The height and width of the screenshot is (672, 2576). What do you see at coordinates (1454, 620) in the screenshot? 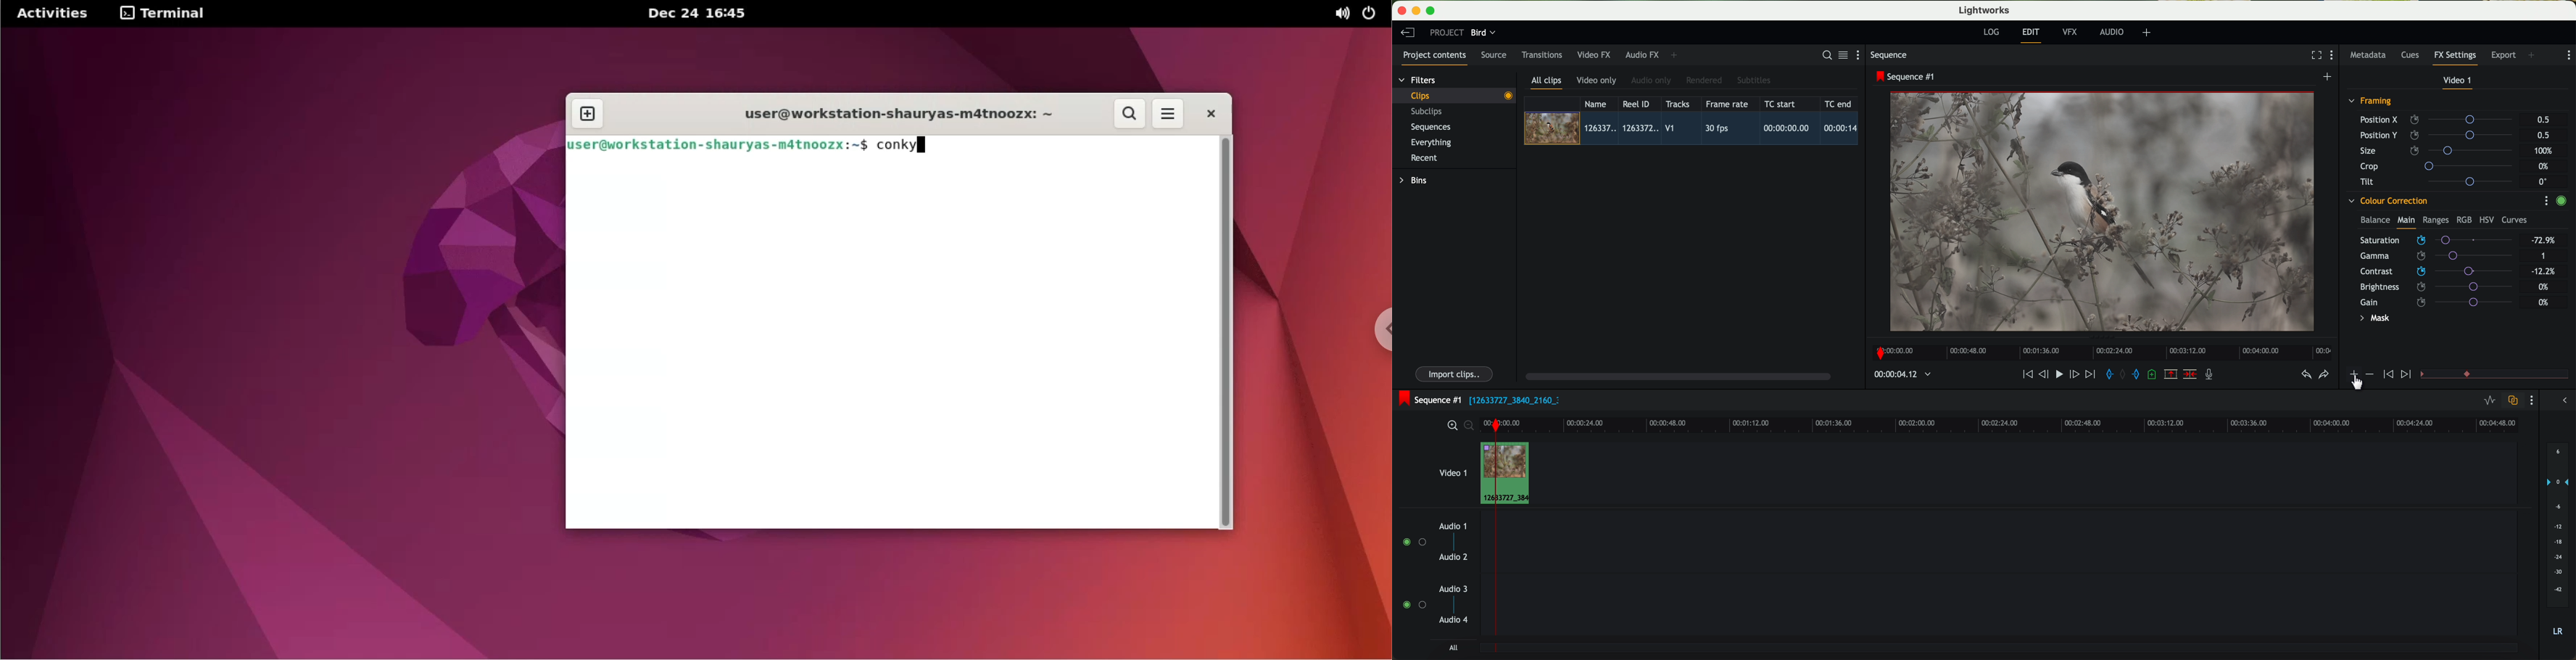
I see `audio 4` at bounding box center [1454, 620].